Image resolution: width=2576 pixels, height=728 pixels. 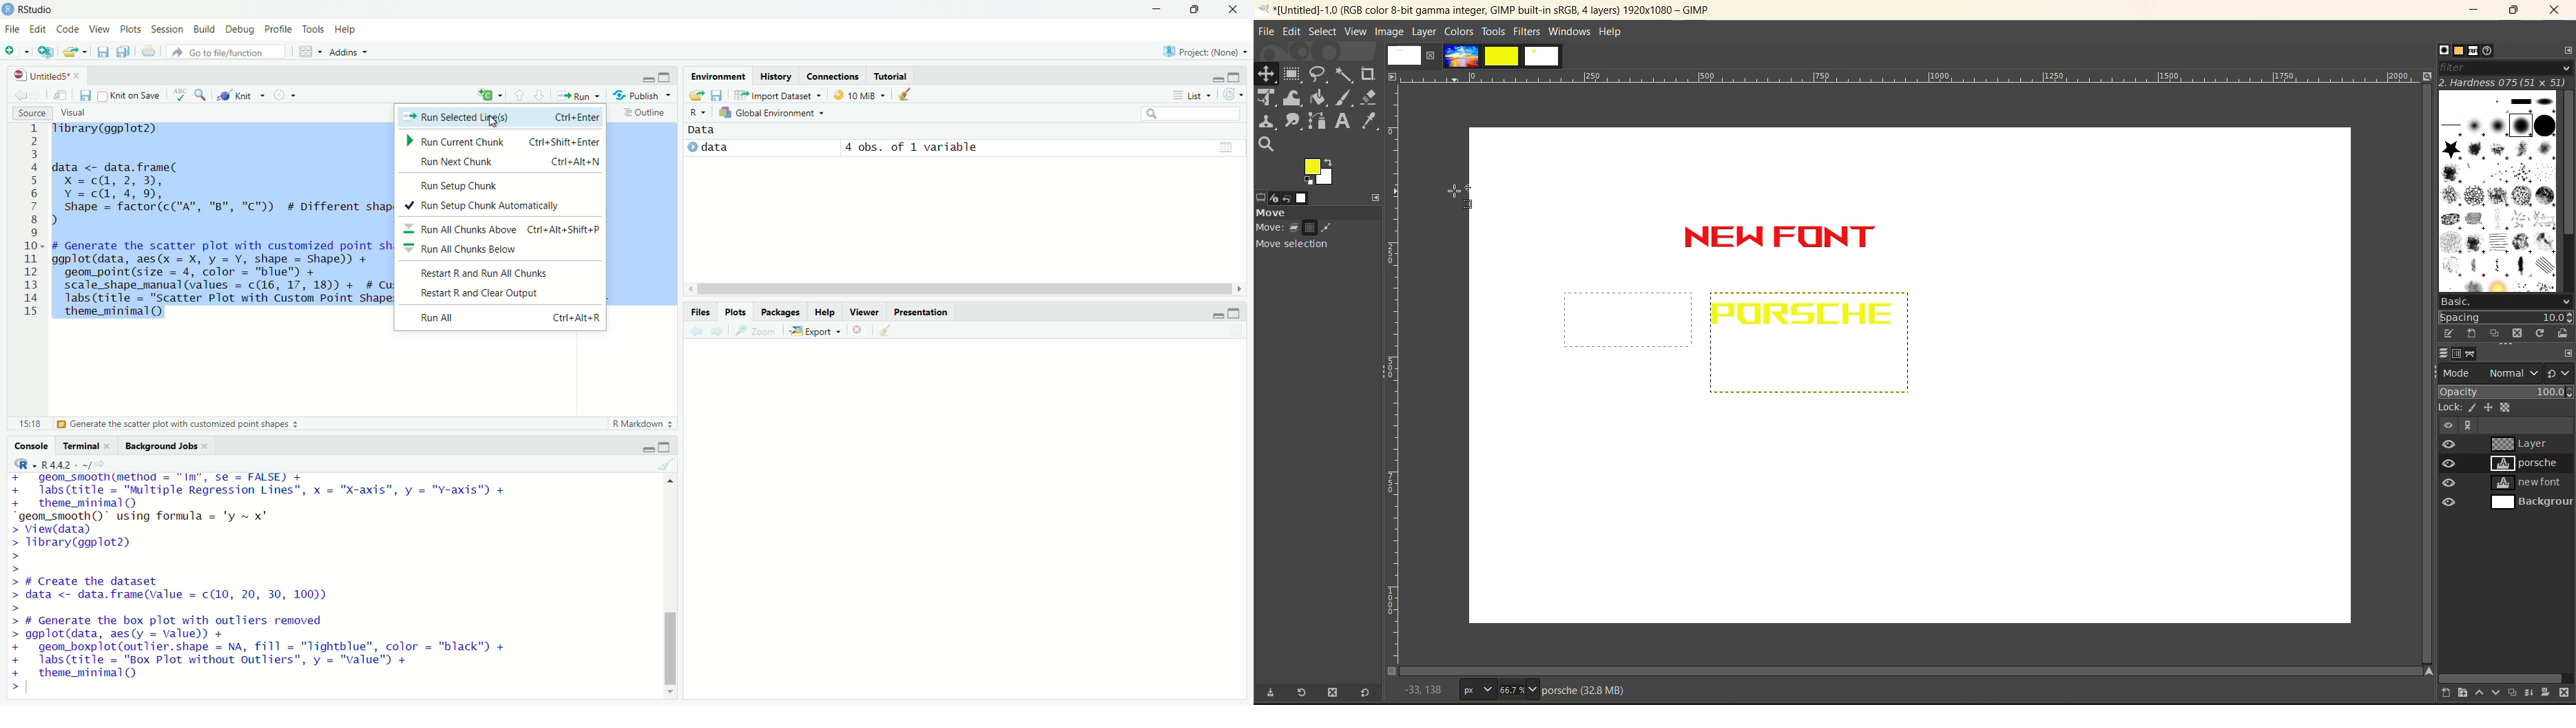 What do you see at coordinates (46, 51) in the screenshot?
I see `Create a project` at bounding box center [46, 51].